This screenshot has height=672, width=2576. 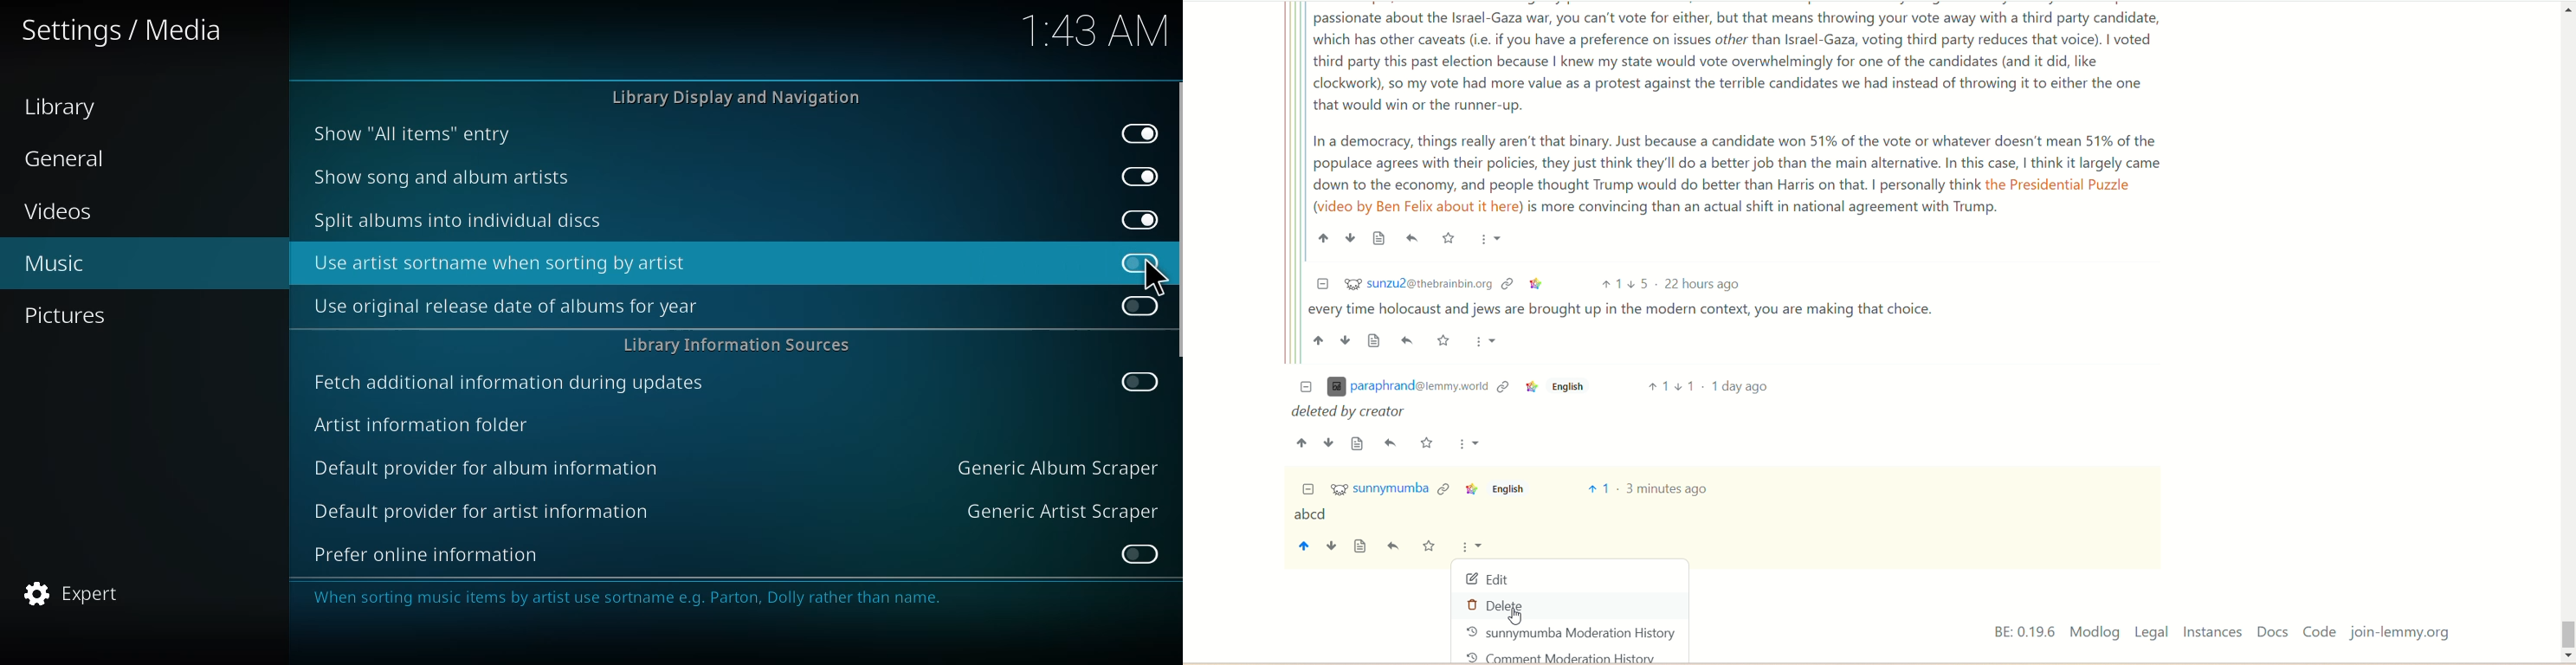 What do you see at coordinates (715, 597) in the screenshot?
I see `info` at bounding box center [715, 597].